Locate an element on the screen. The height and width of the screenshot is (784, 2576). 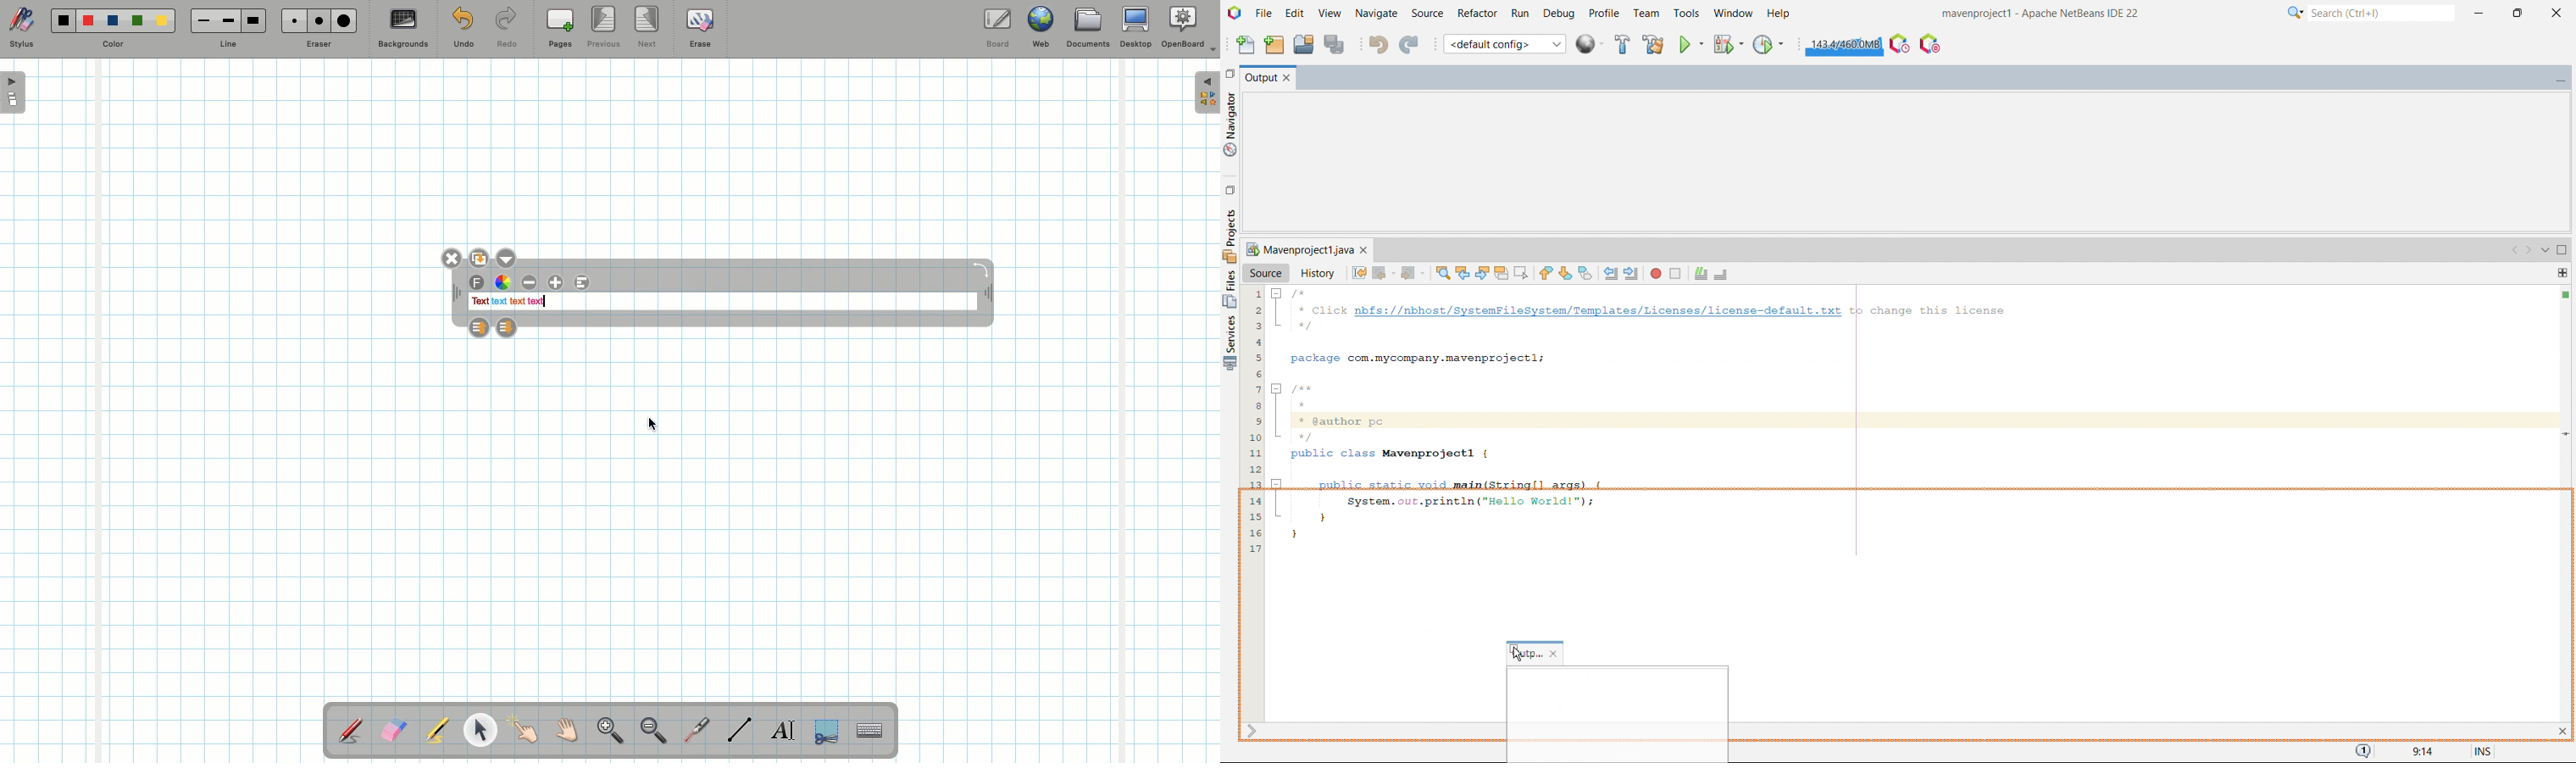
Rotate is located at coordinates (980, 269).